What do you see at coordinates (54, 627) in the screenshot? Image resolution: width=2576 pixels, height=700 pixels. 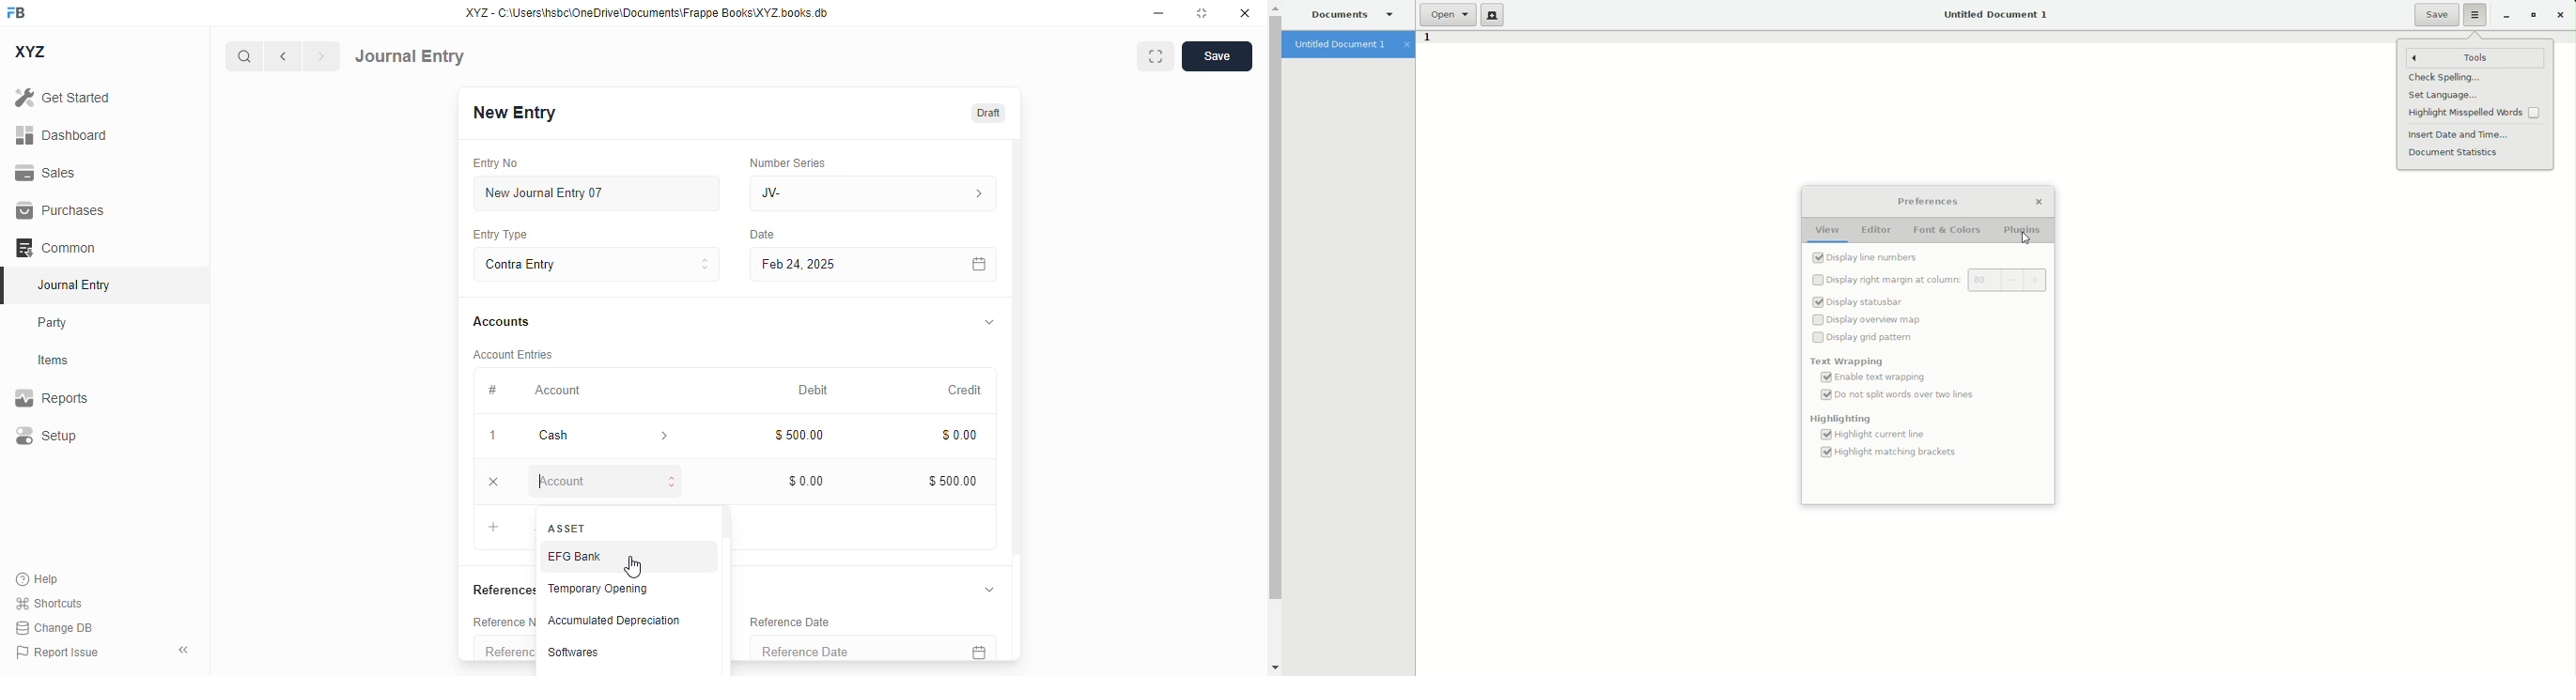 I see `change DB` at bounding box center [54, 627].